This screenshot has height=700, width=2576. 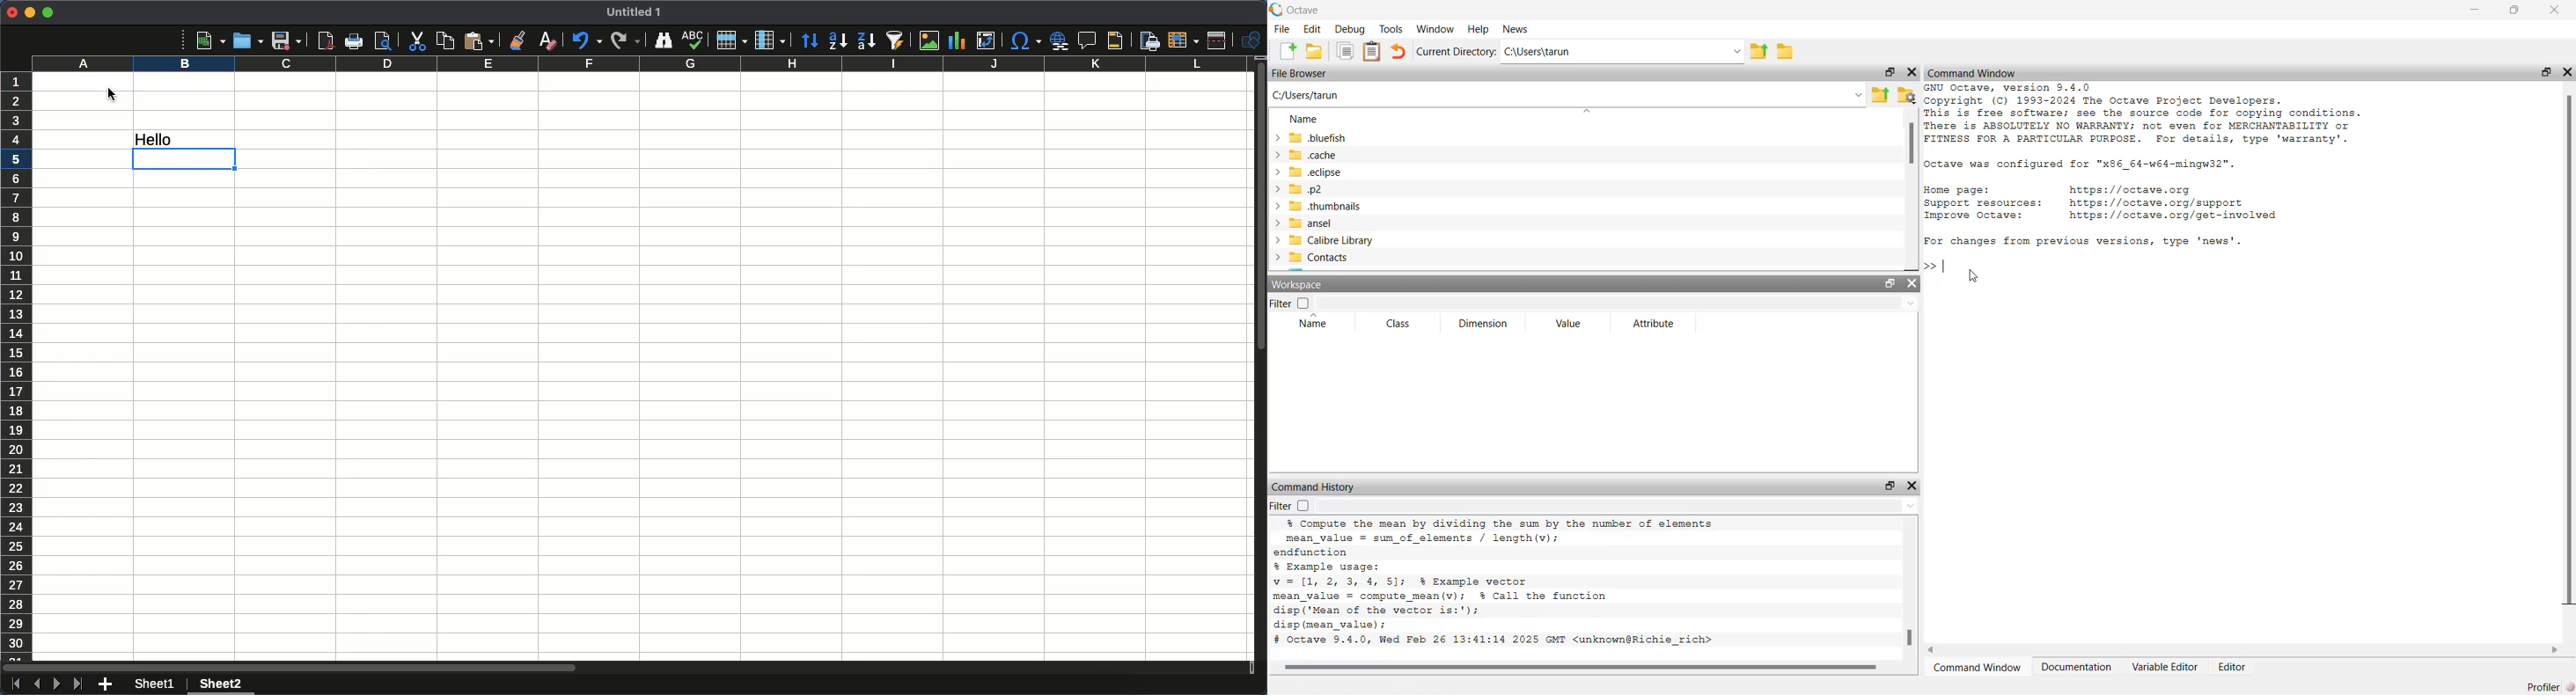 What do you see at coordinates (1300, 74) in the screenshot?
I see `File Browser` at bounding box center [1300, 74].